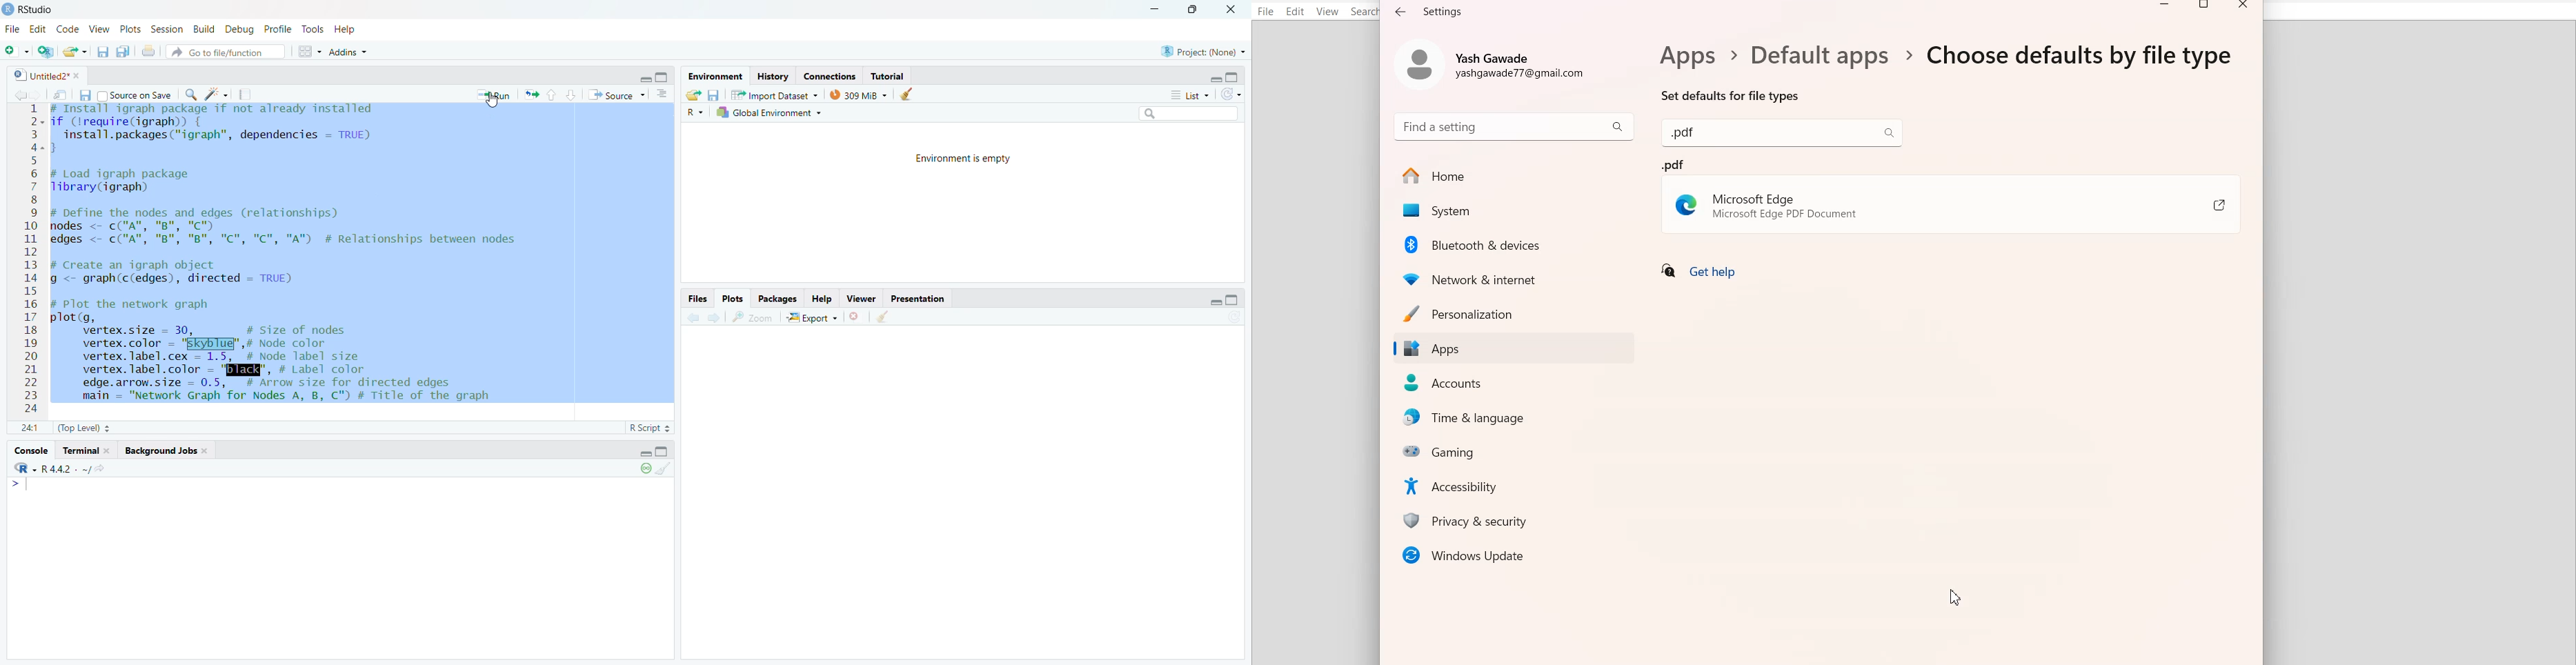 The height and width of the screenshot is (672, 2576). What do you see at coordinates (61, 95) in the screenshot?
I see `move` at bounding box center [61, 95].